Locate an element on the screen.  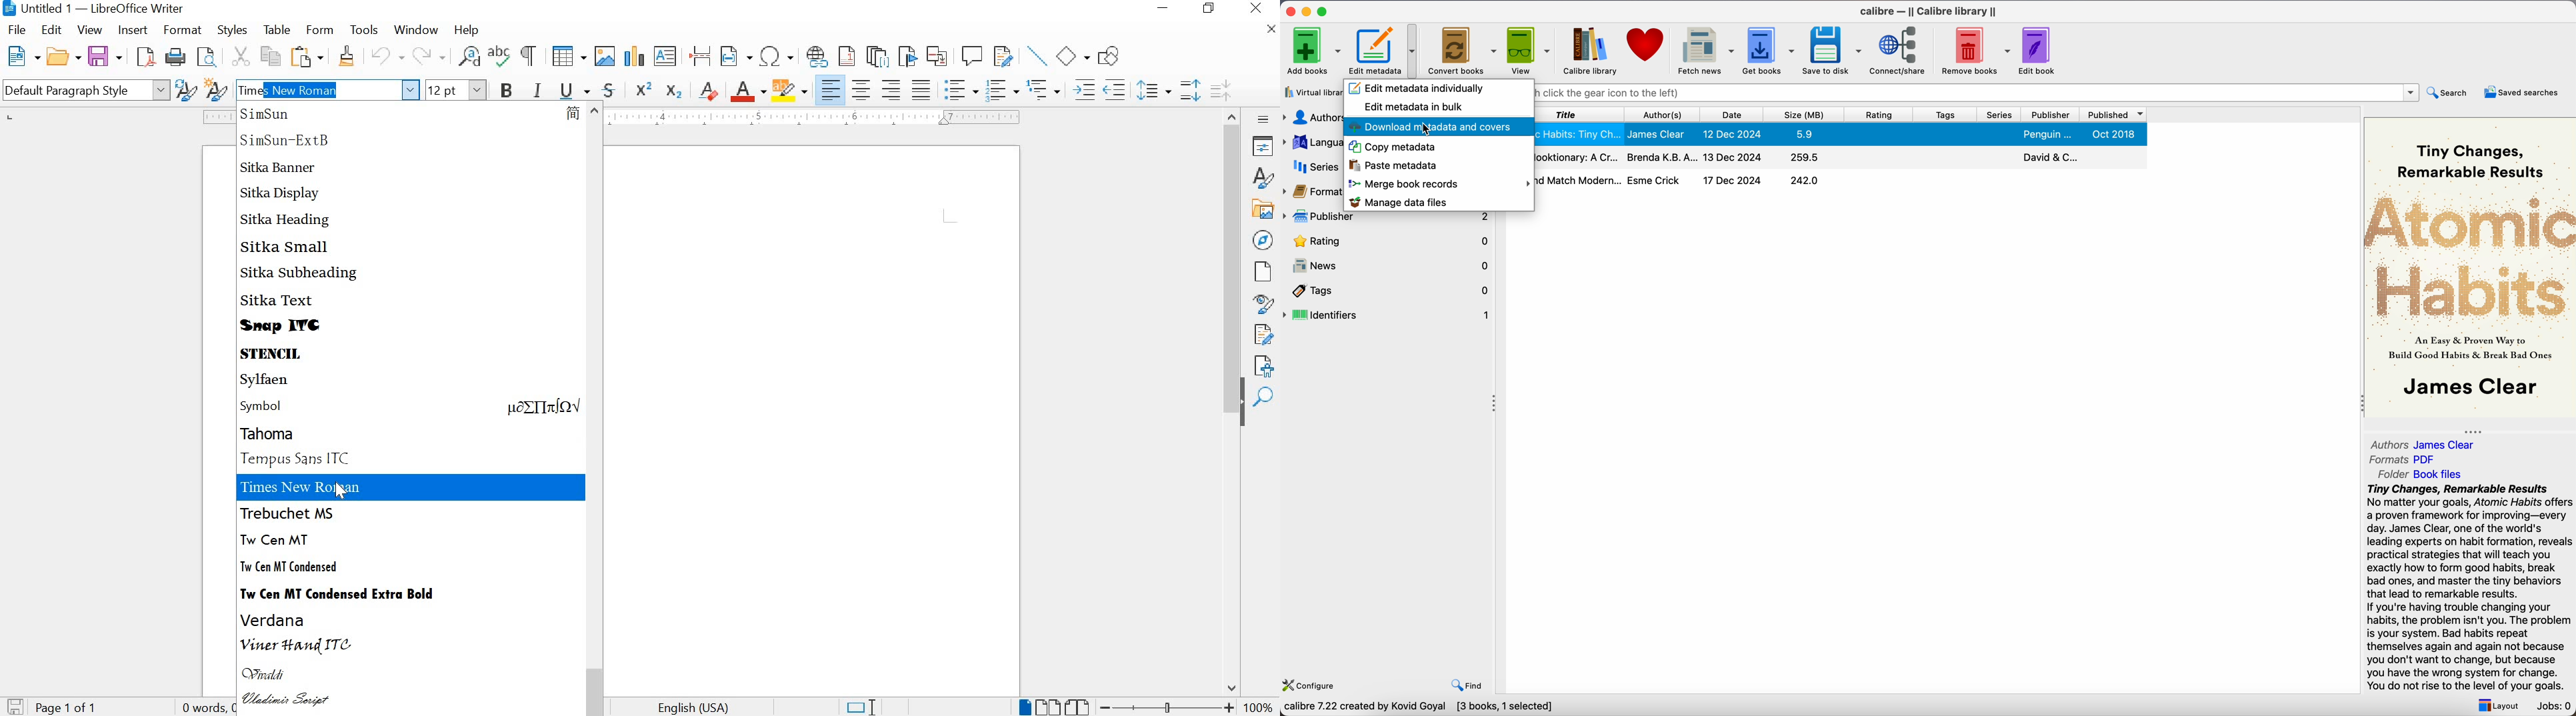
BOLD is located at coordinates (507, 90).